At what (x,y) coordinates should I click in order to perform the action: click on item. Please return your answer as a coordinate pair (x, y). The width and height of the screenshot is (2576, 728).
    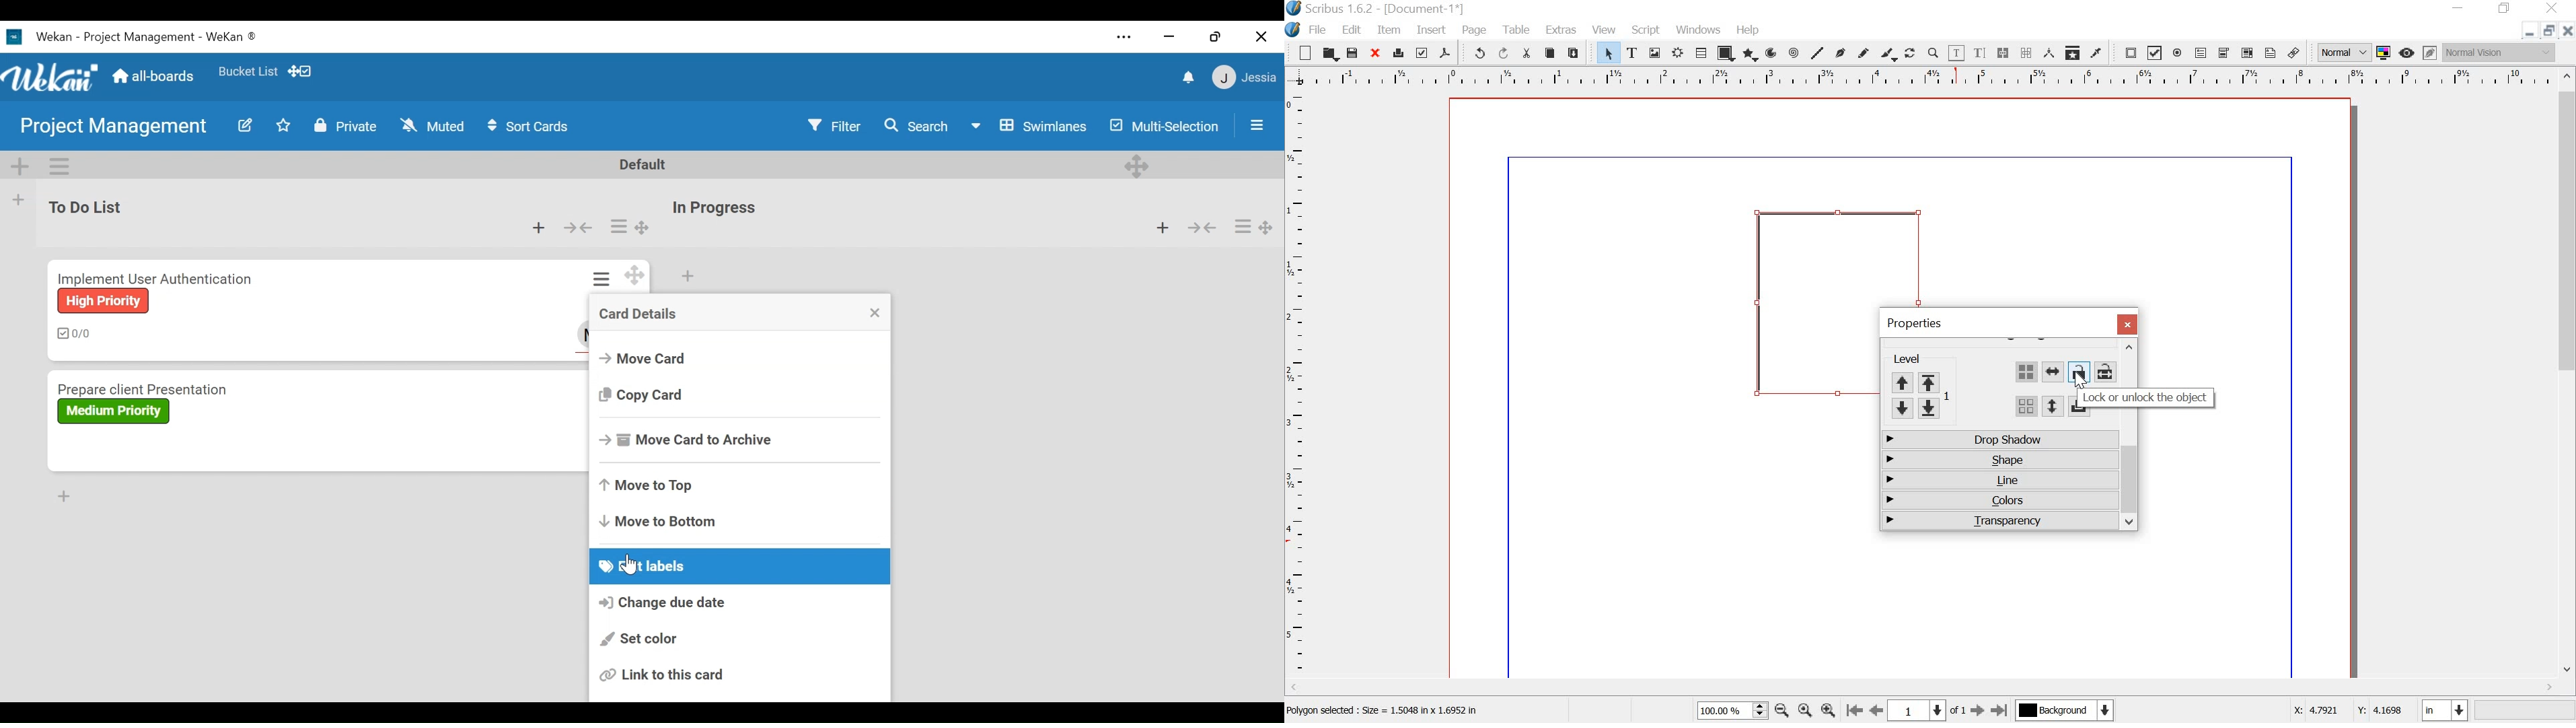
    Looking at the image, I should click on (1391, 30).